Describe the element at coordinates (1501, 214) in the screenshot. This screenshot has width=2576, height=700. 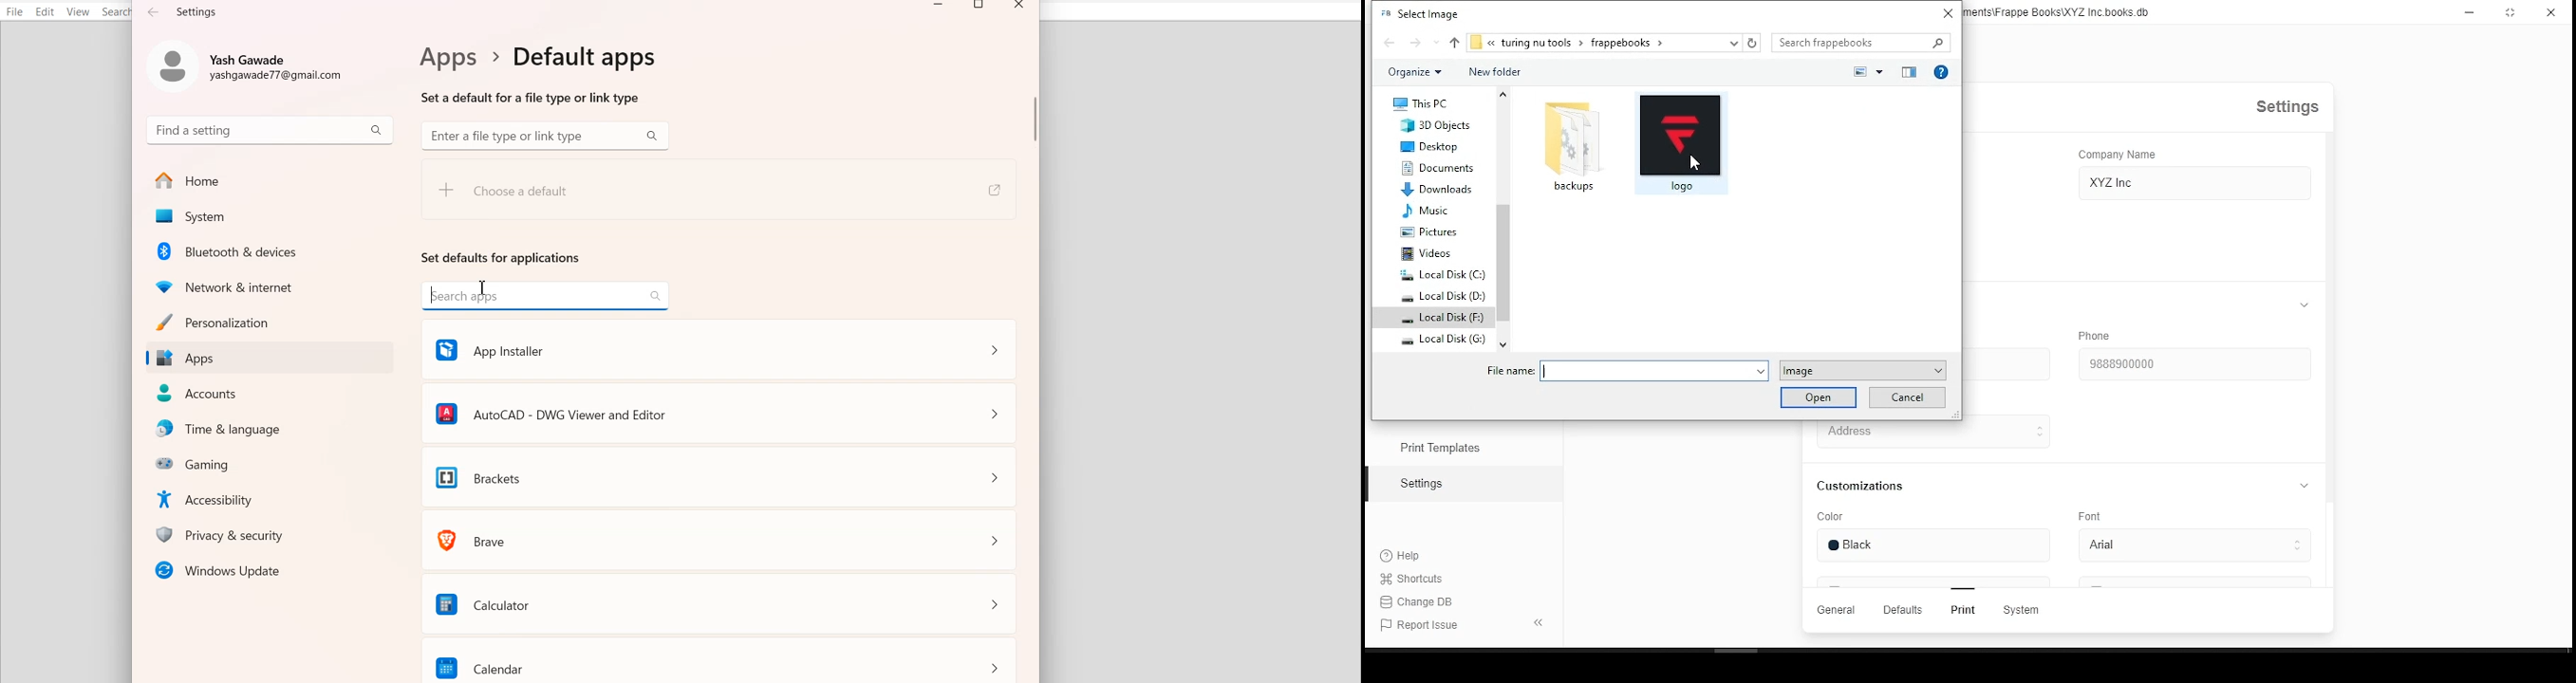
I see `scroll bar` at that location.